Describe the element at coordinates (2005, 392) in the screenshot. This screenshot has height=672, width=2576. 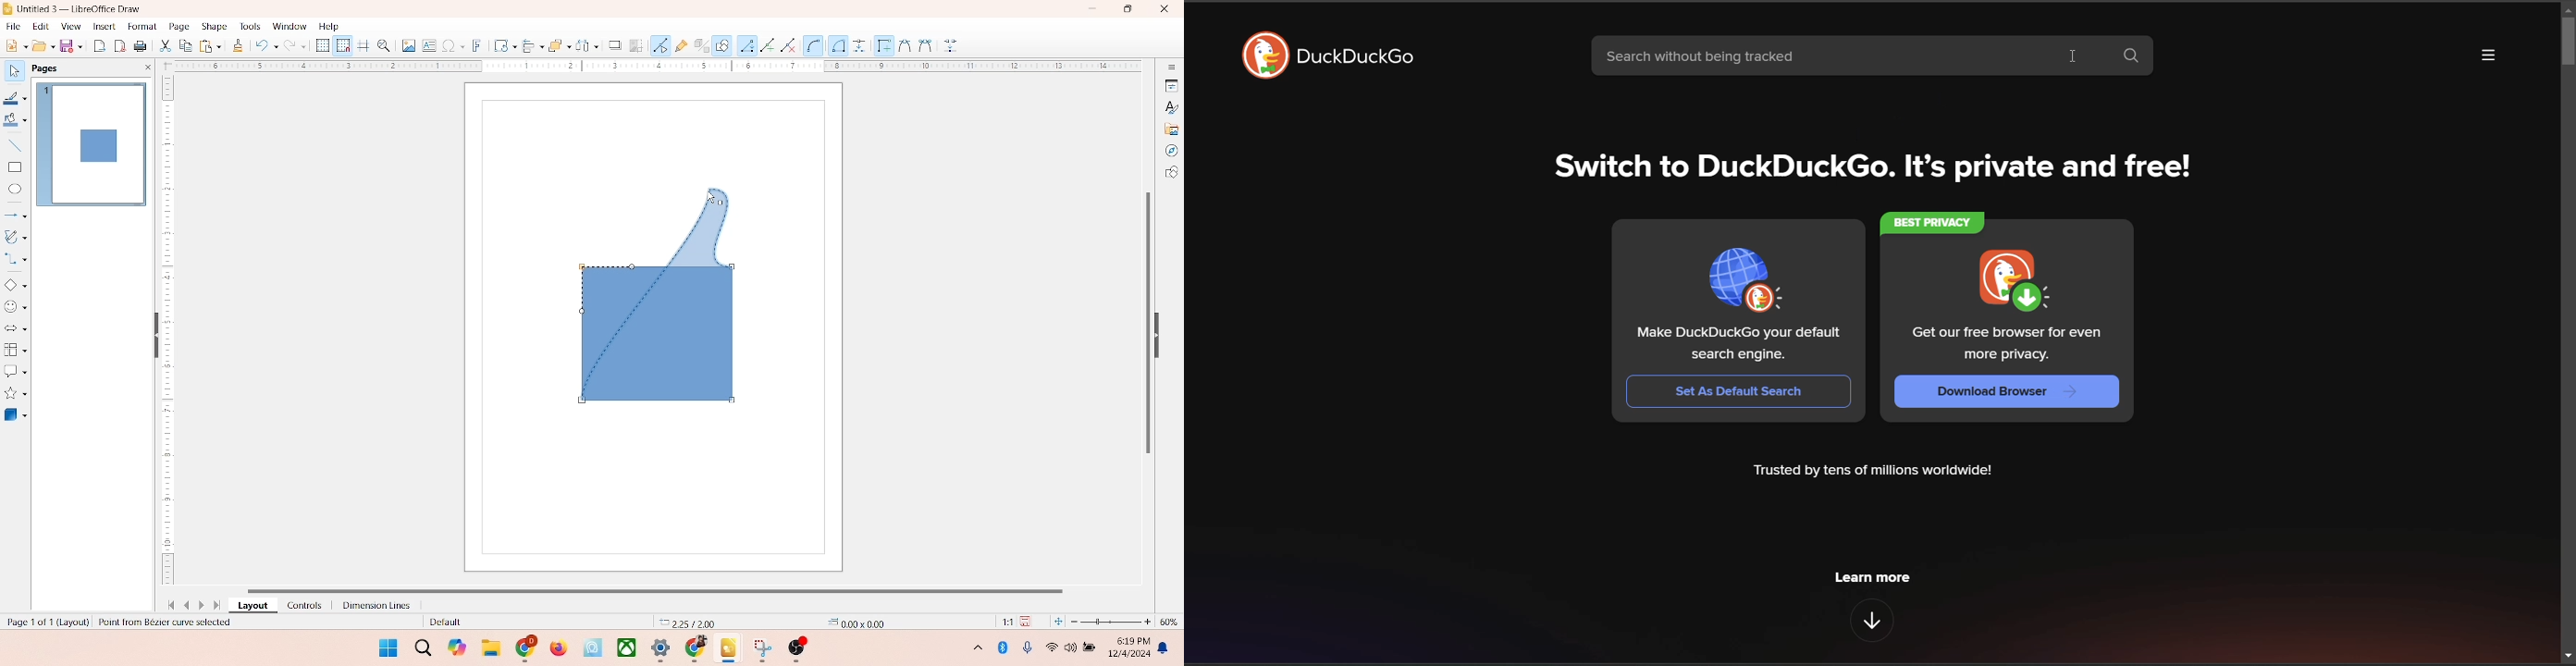
I see `download browser` at that location.